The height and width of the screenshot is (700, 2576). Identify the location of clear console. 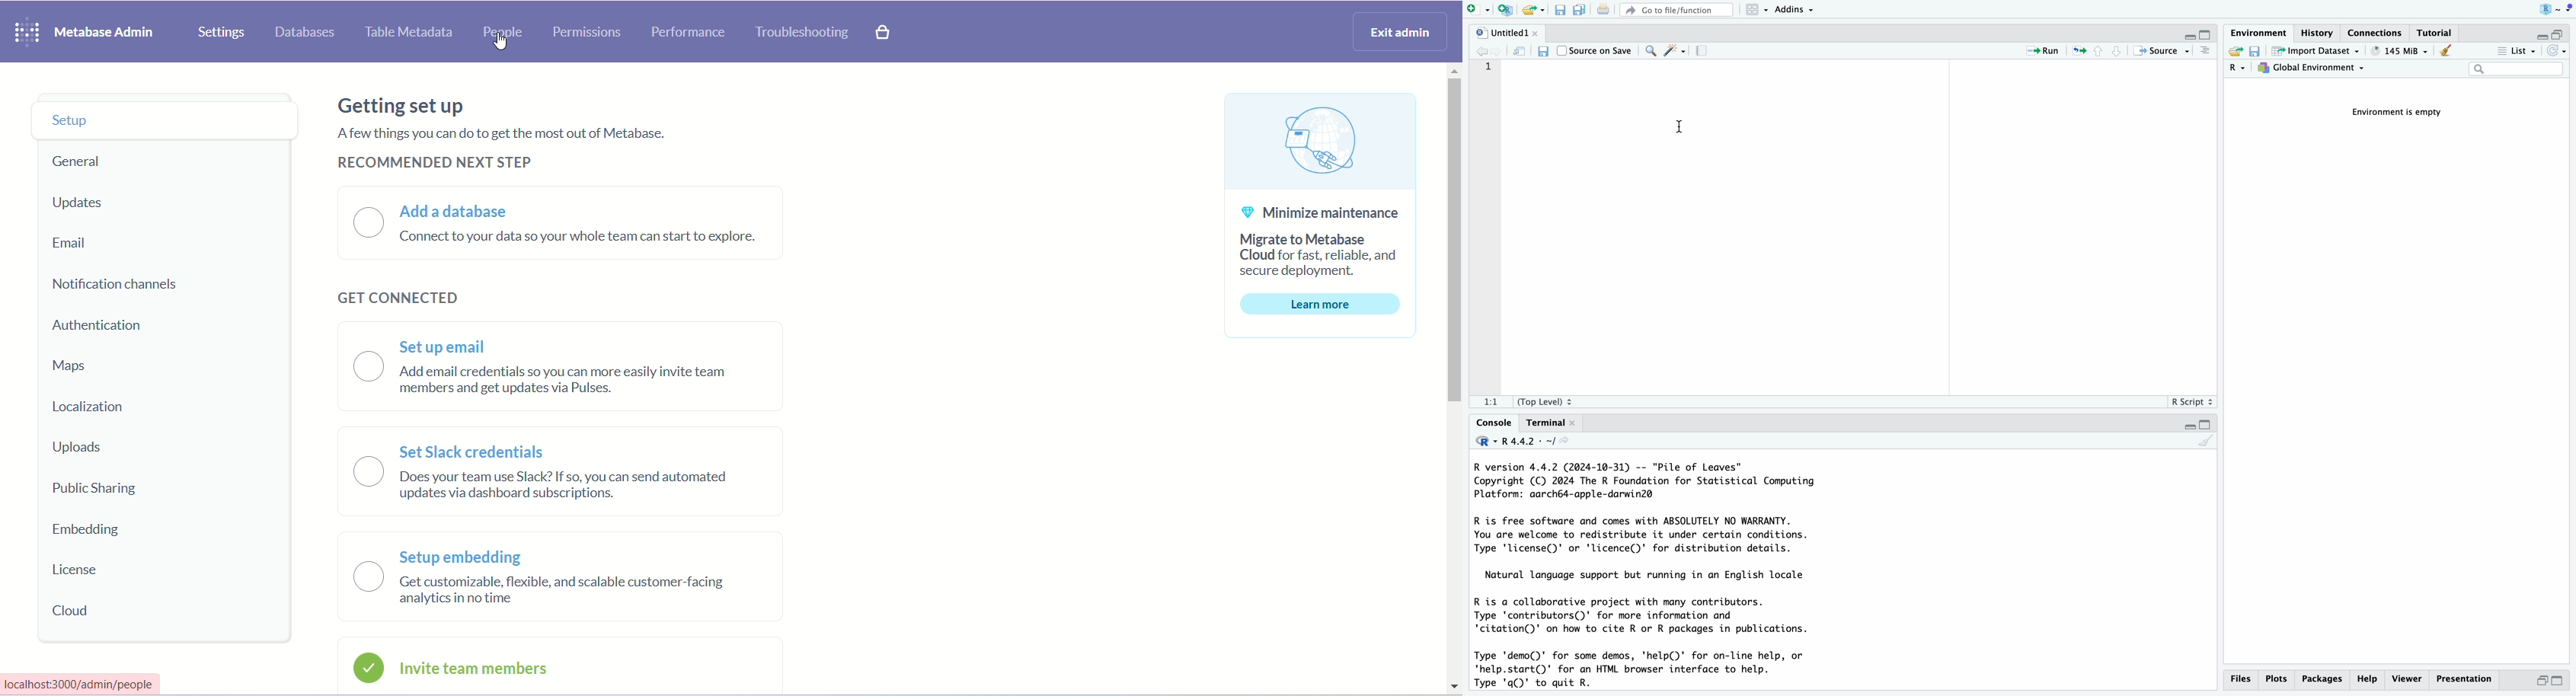
(2206, 443).